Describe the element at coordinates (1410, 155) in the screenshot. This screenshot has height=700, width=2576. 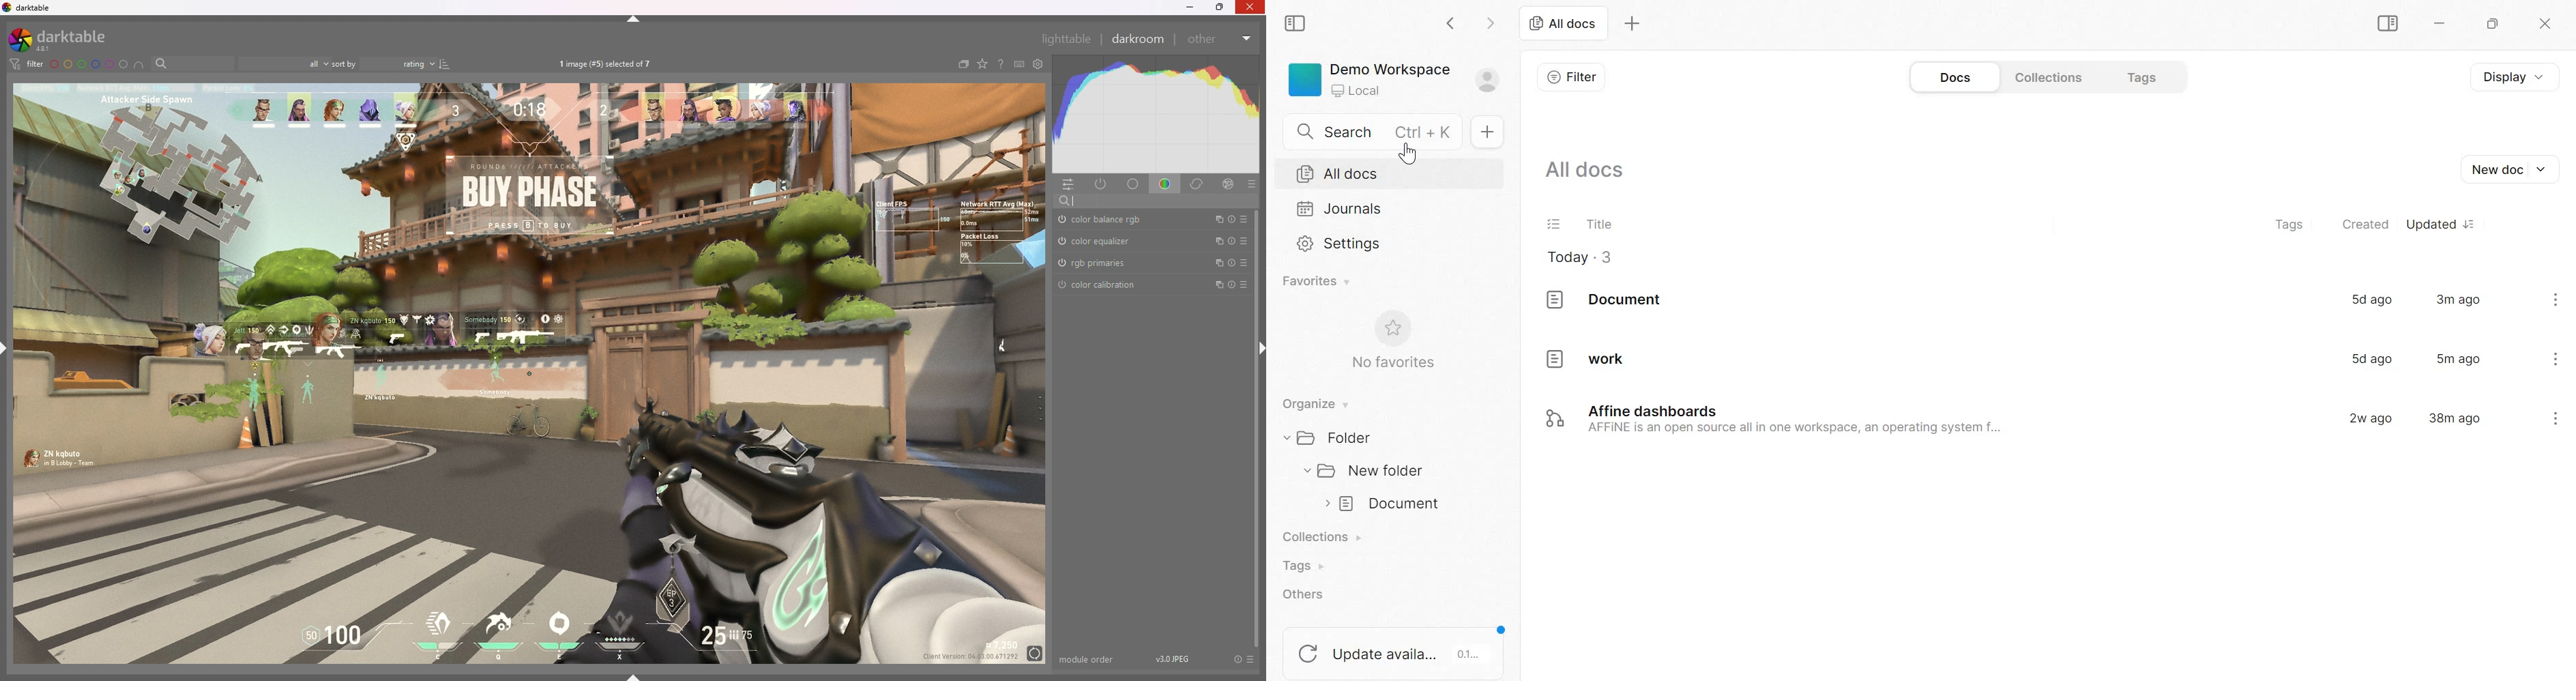
I see `cursor` at that location.